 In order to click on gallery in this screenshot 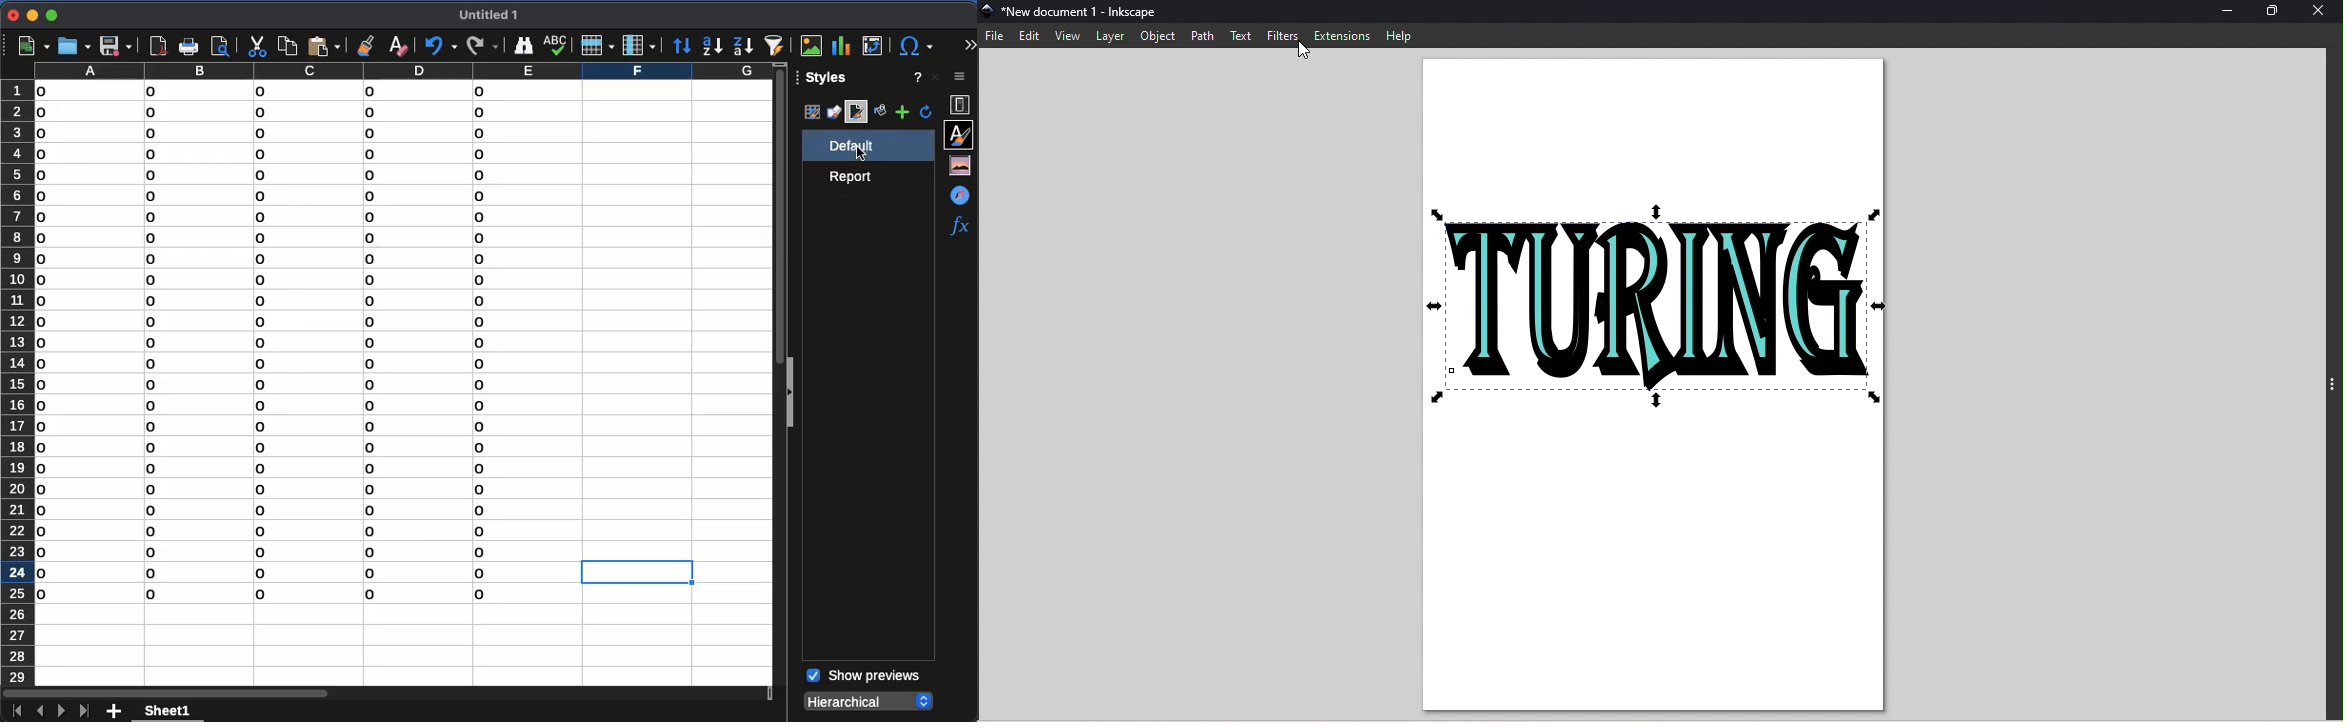, I will do `click(963, 166)`.